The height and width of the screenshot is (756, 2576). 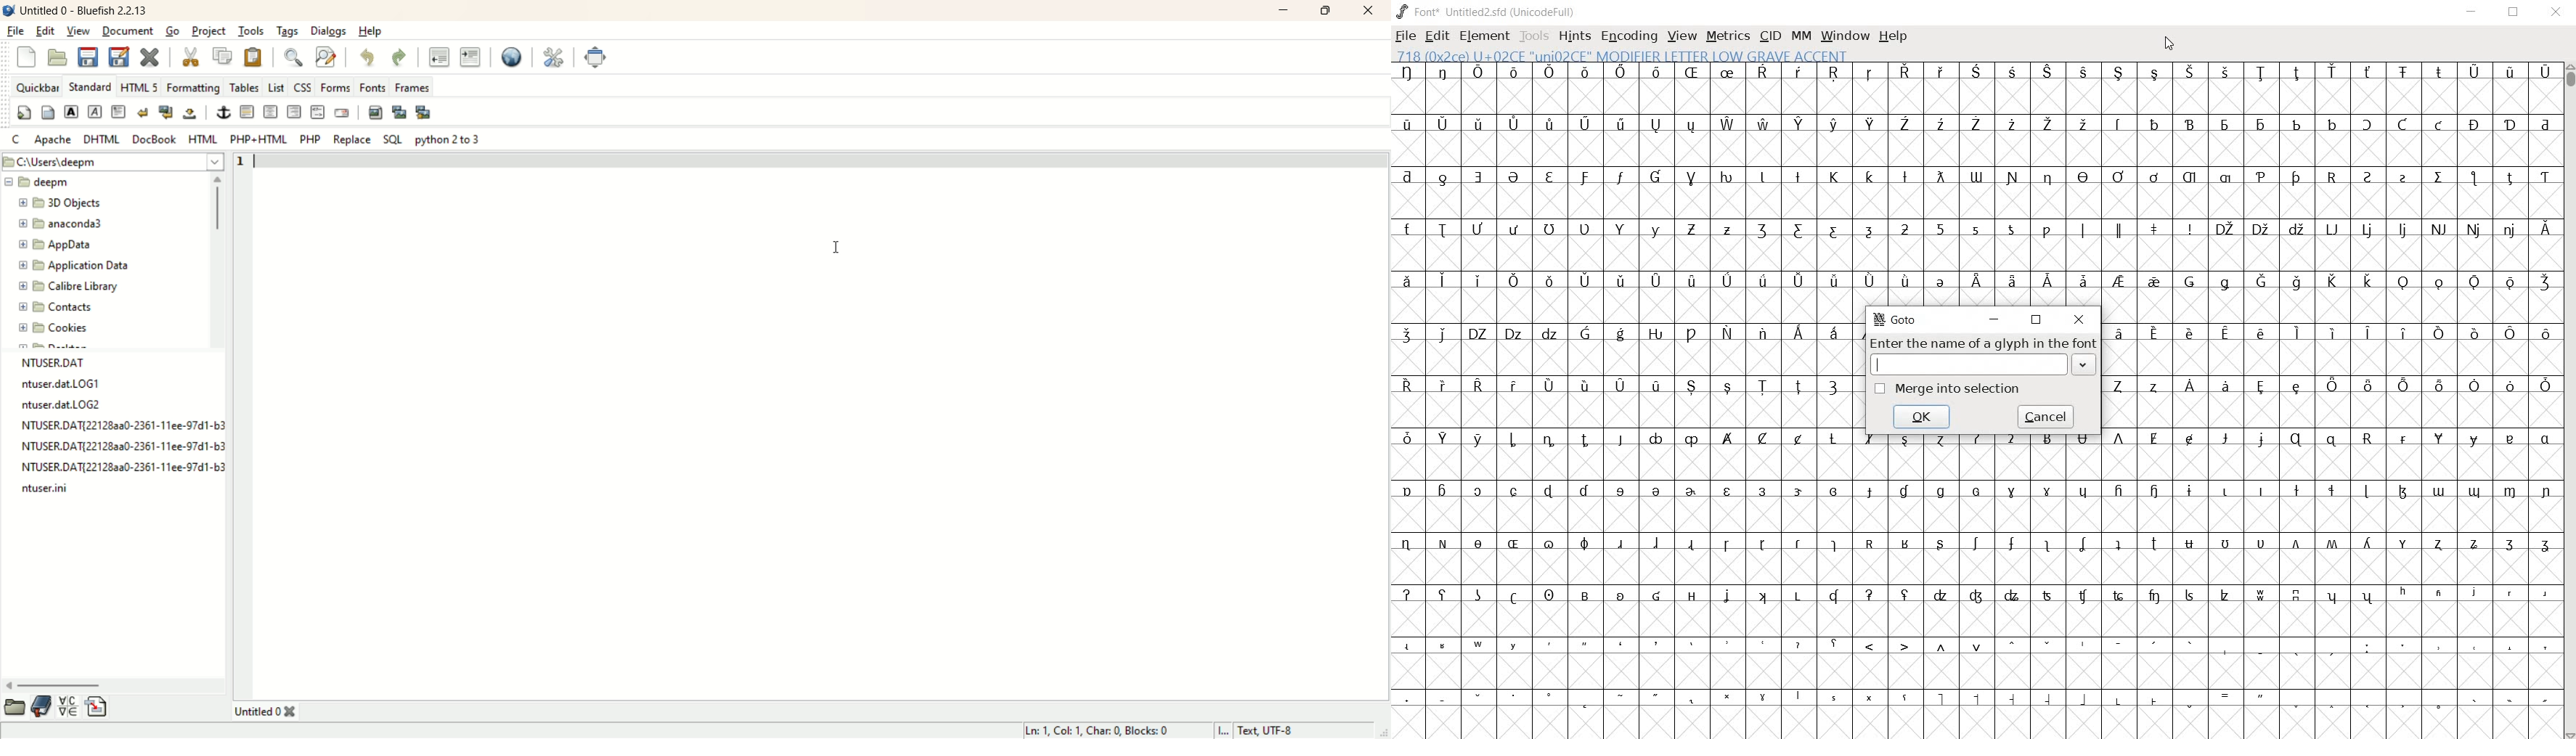 I want to click on CSS, so click(x=303, y=88).